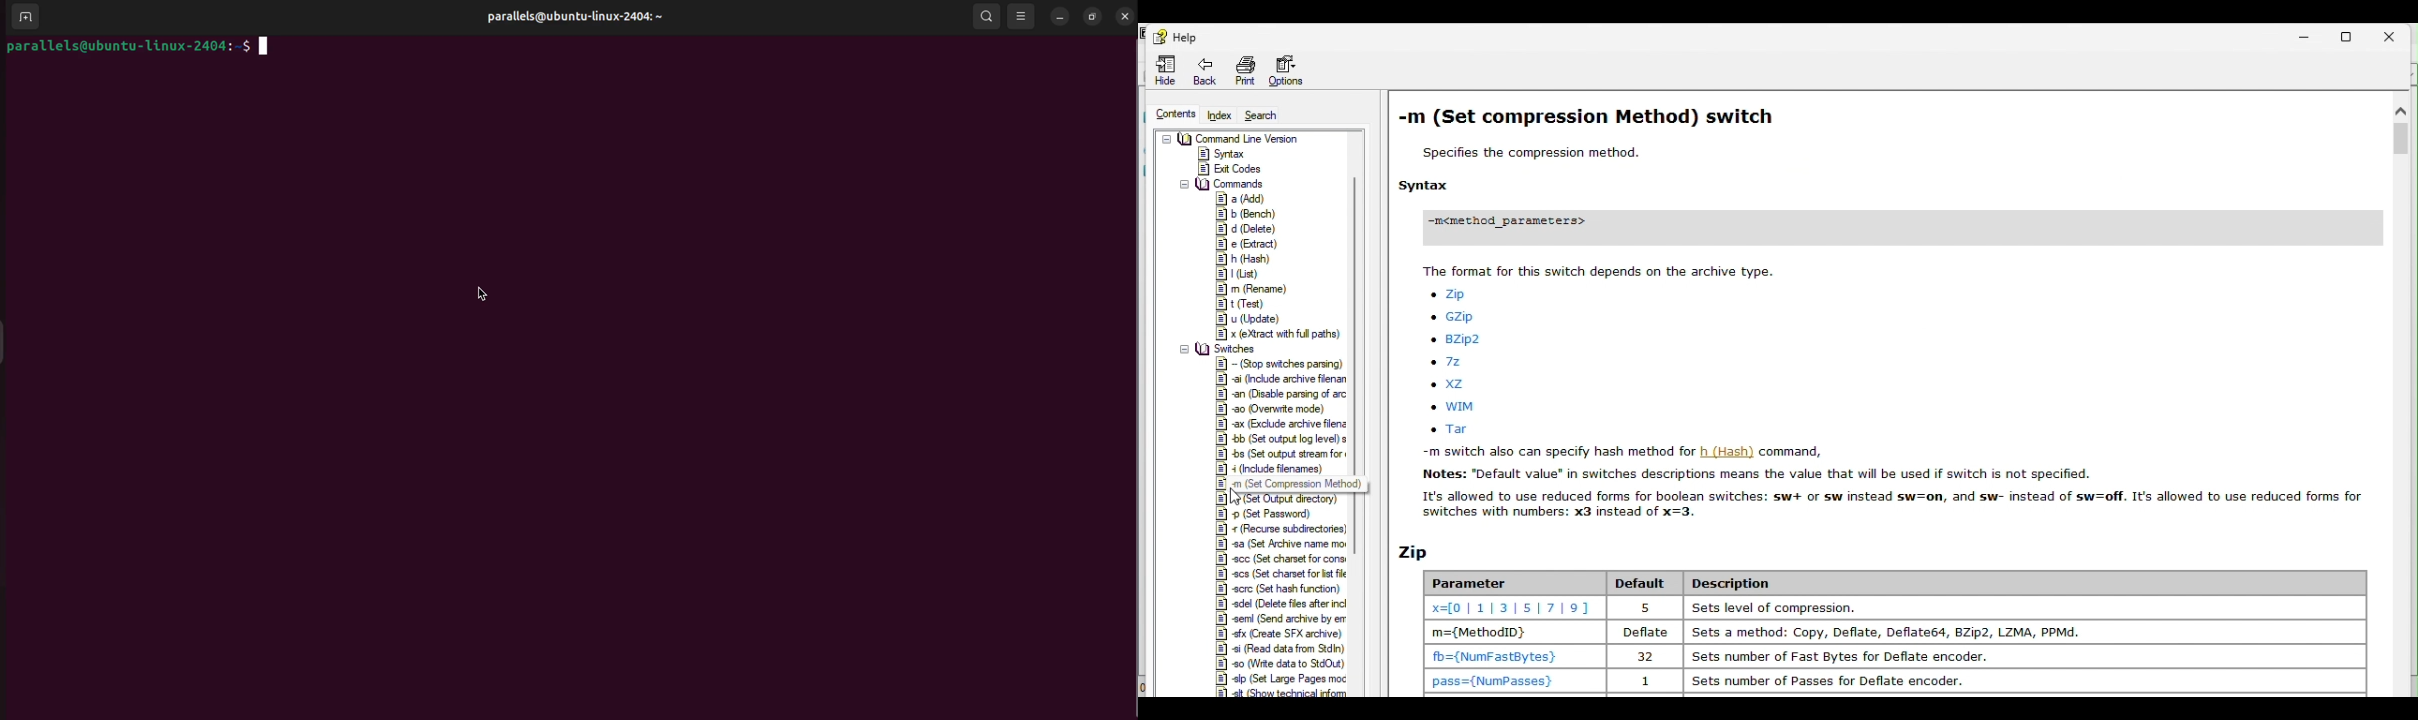  What do you see at coordinates (1268, 115) in the screenshot?
I see `Search` at bounding box center [1268, 115].